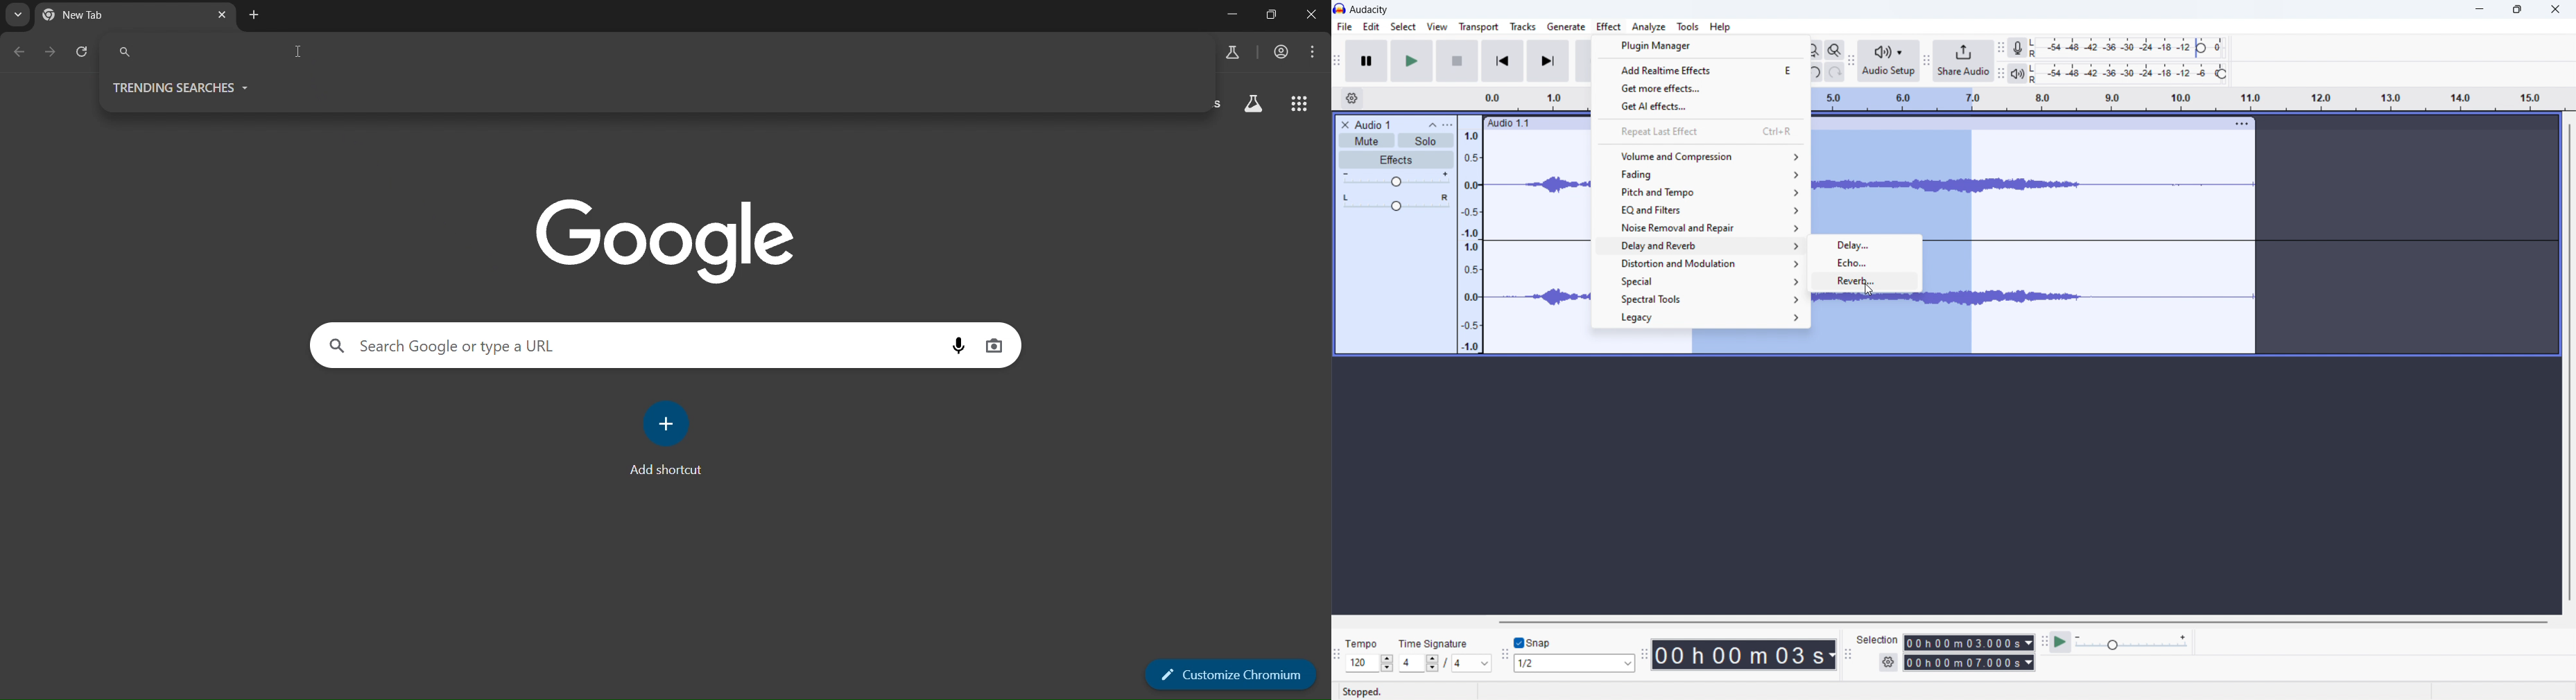  What do you see at coordinates (1969, 643) in the screenshot?
I see `00 h 00 m 03.000s` at bounding box center [1969, 643].